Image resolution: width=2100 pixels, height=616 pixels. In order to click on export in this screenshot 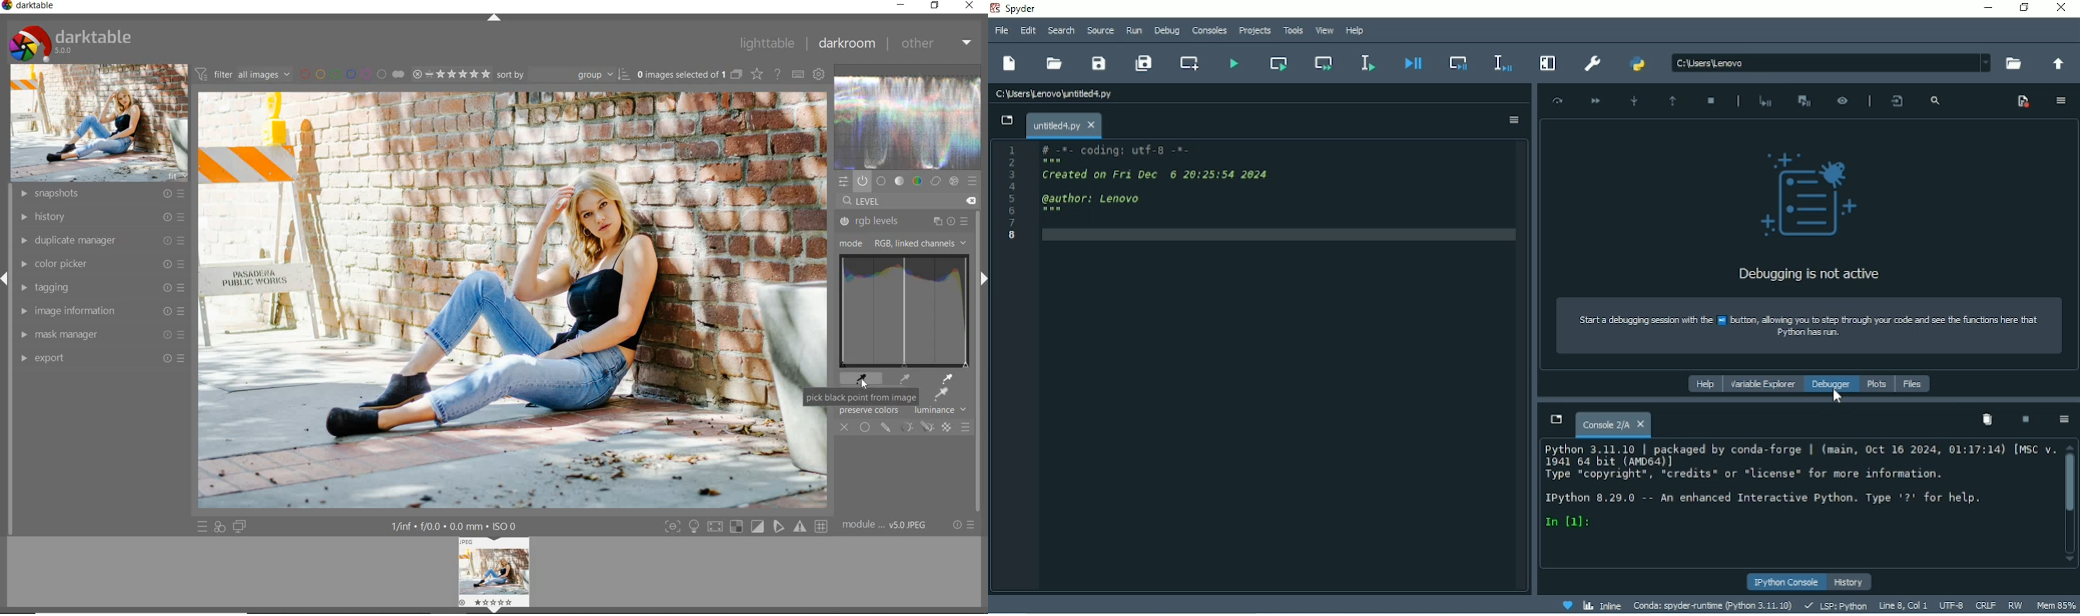, I will do `click(99, 358)`.